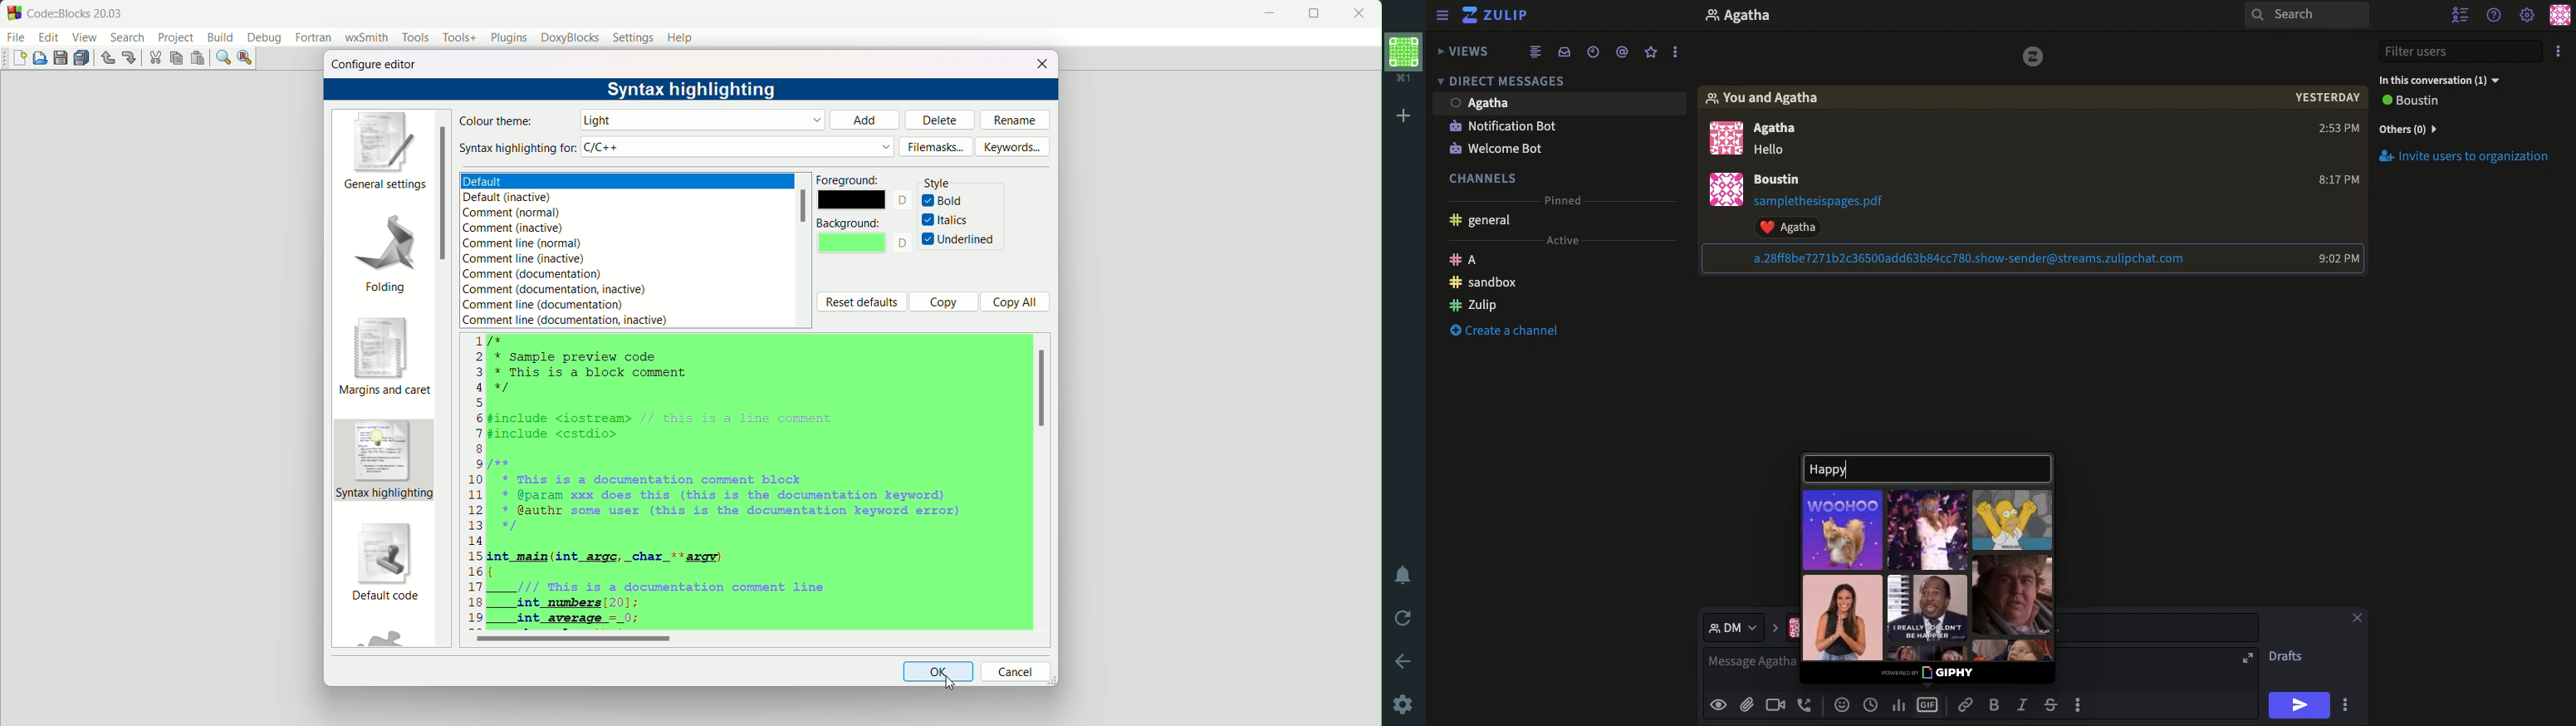 The width and height of the screenshot is (2576, 728). I want to click on copy all, so click(1015, 302).